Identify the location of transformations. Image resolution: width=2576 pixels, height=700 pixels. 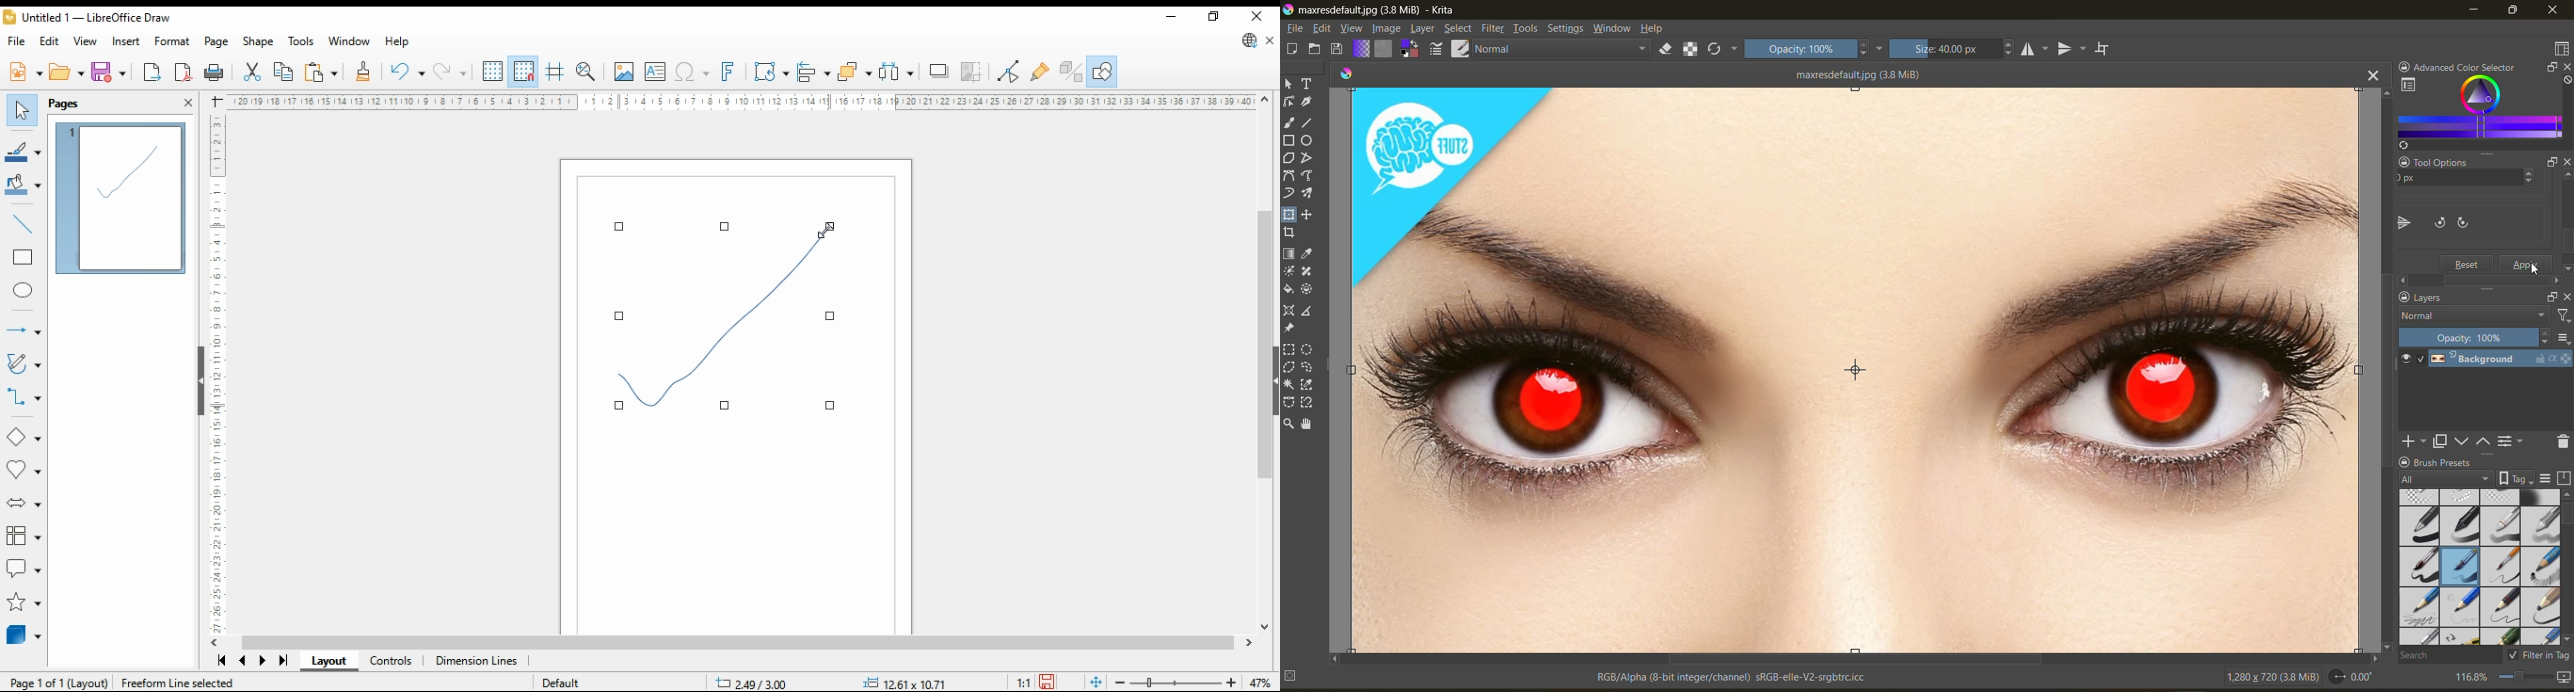
(770, 72).